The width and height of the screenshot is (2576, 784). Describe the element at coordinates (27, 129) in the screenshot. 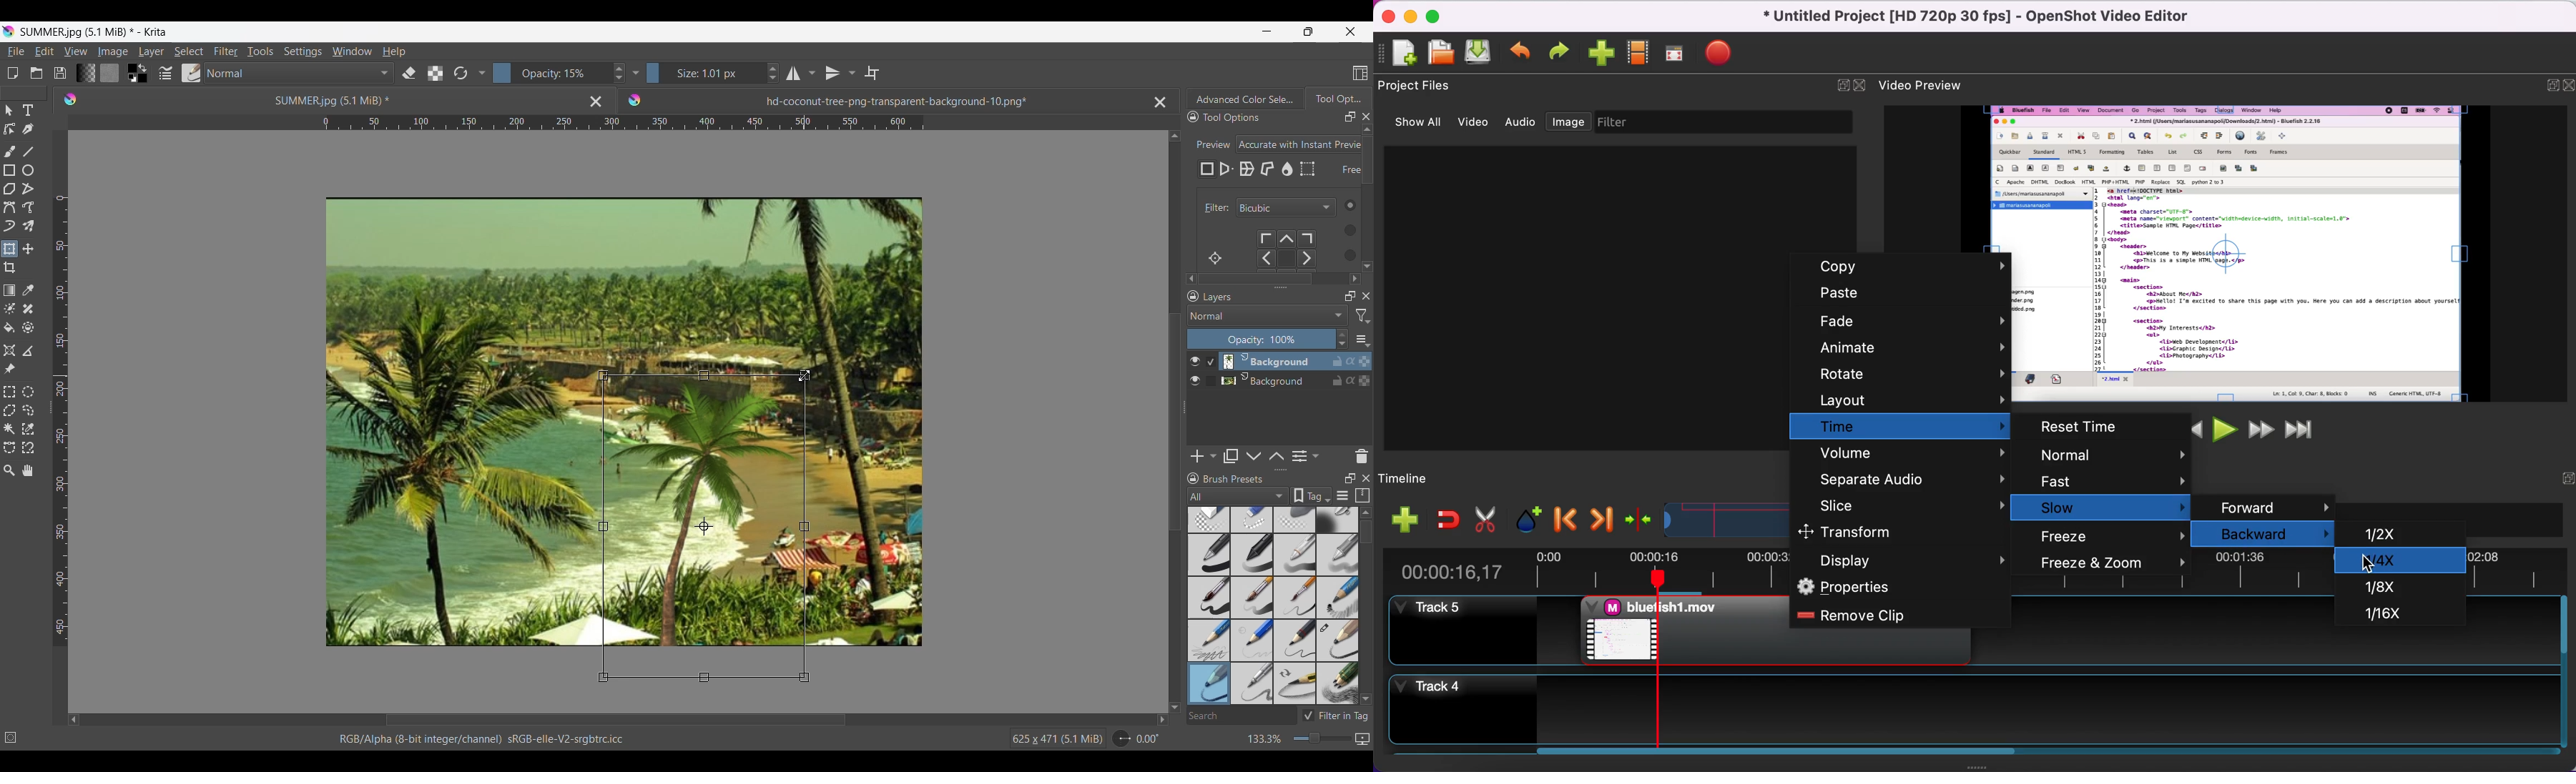

I see `Calligraphy` at that location.